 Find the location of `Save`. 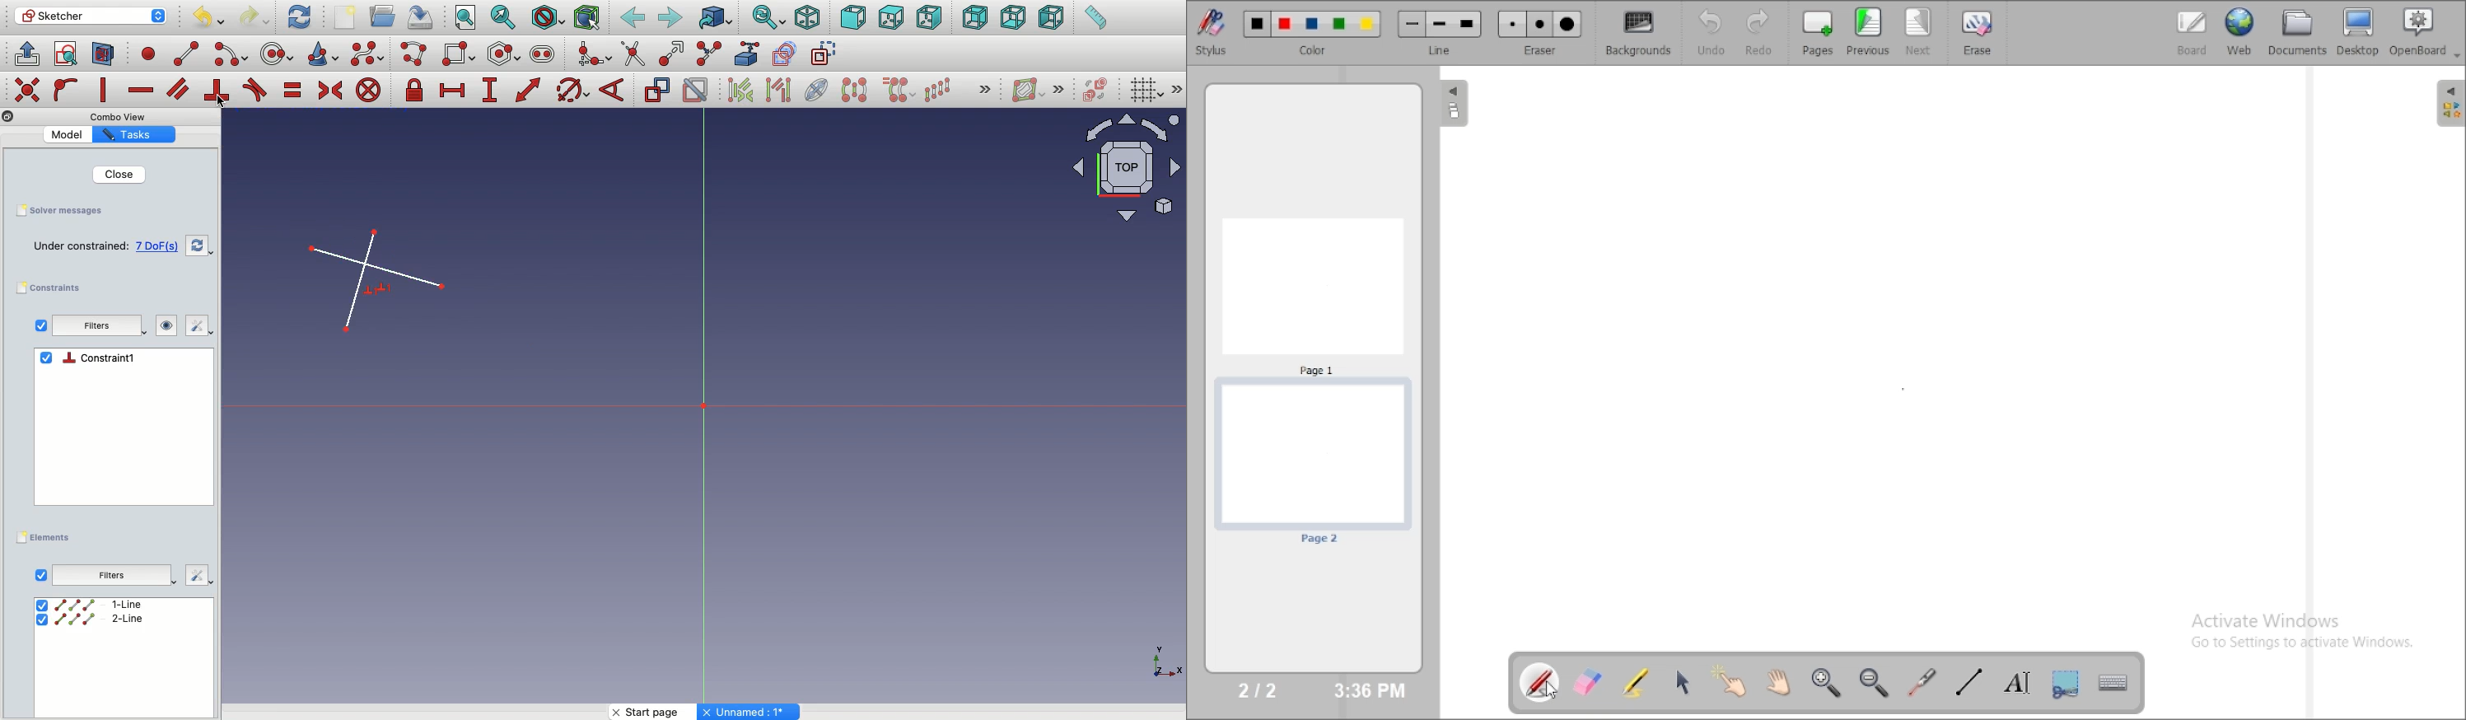

Save is located at coordinates (424, 17).